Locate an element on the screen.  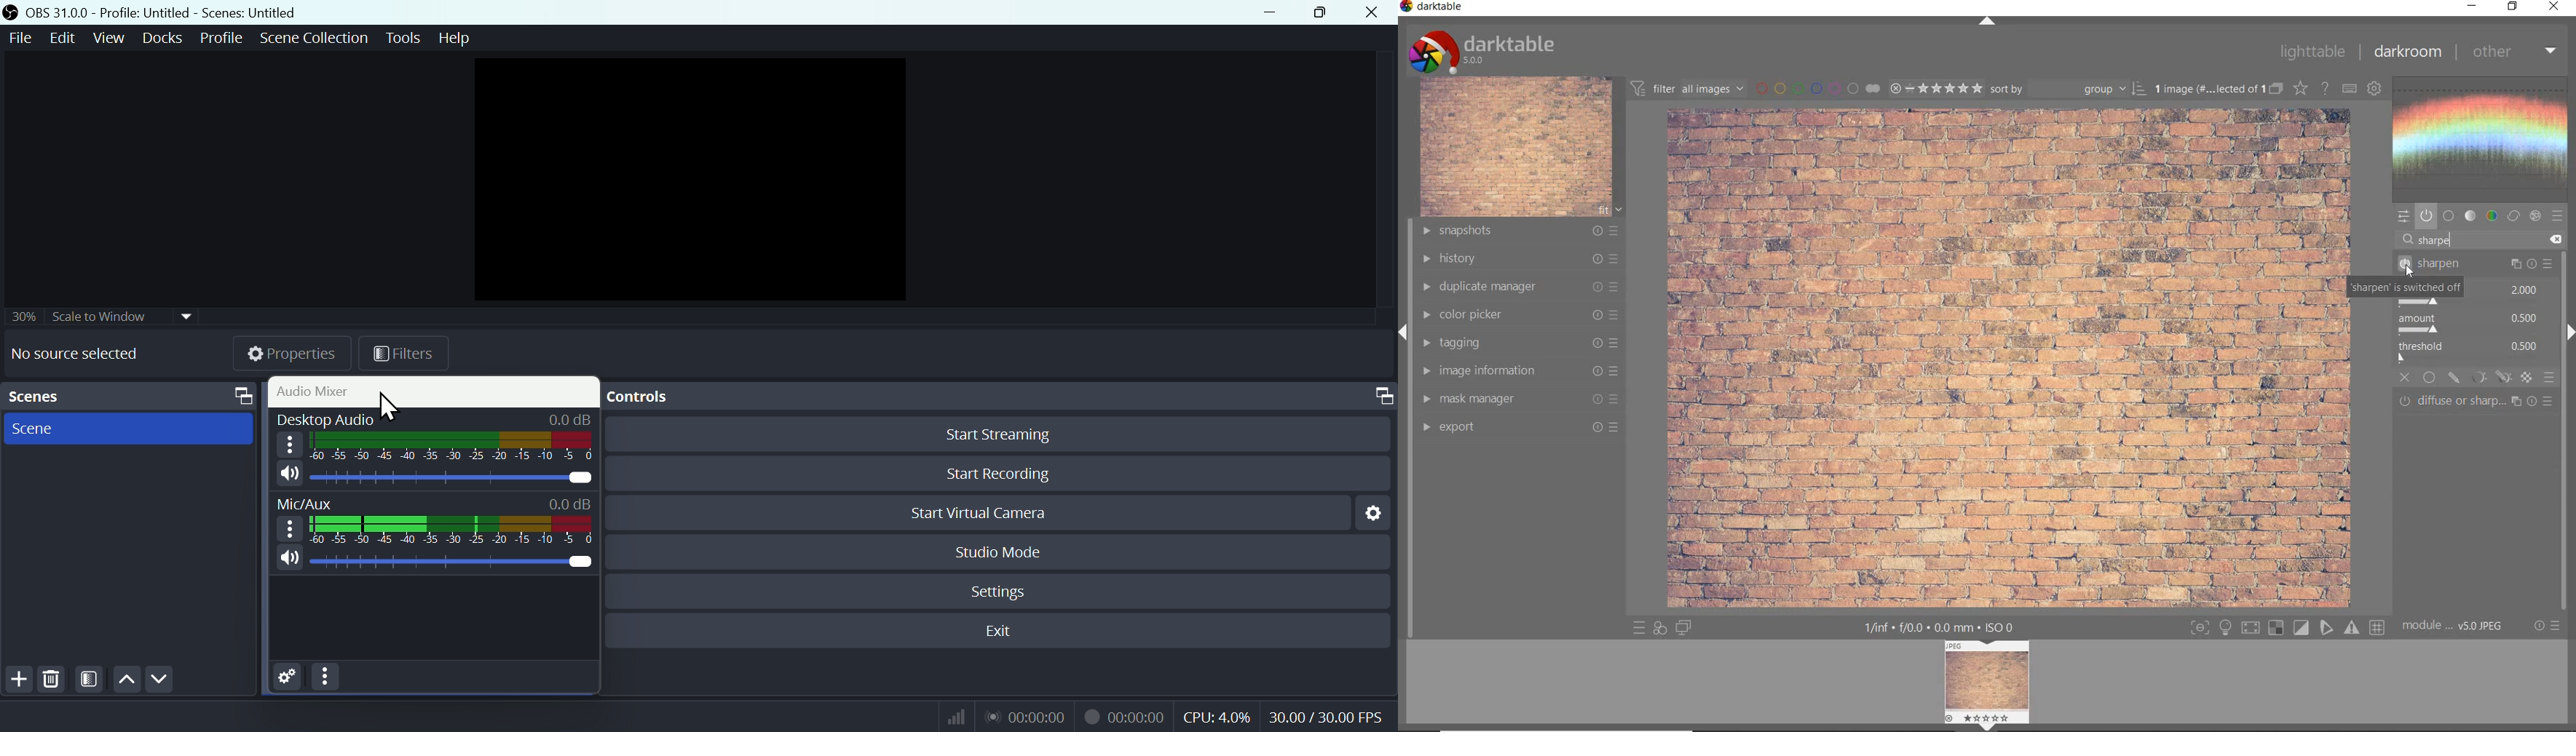
Recording Status is located at coordinates (1124, 717).